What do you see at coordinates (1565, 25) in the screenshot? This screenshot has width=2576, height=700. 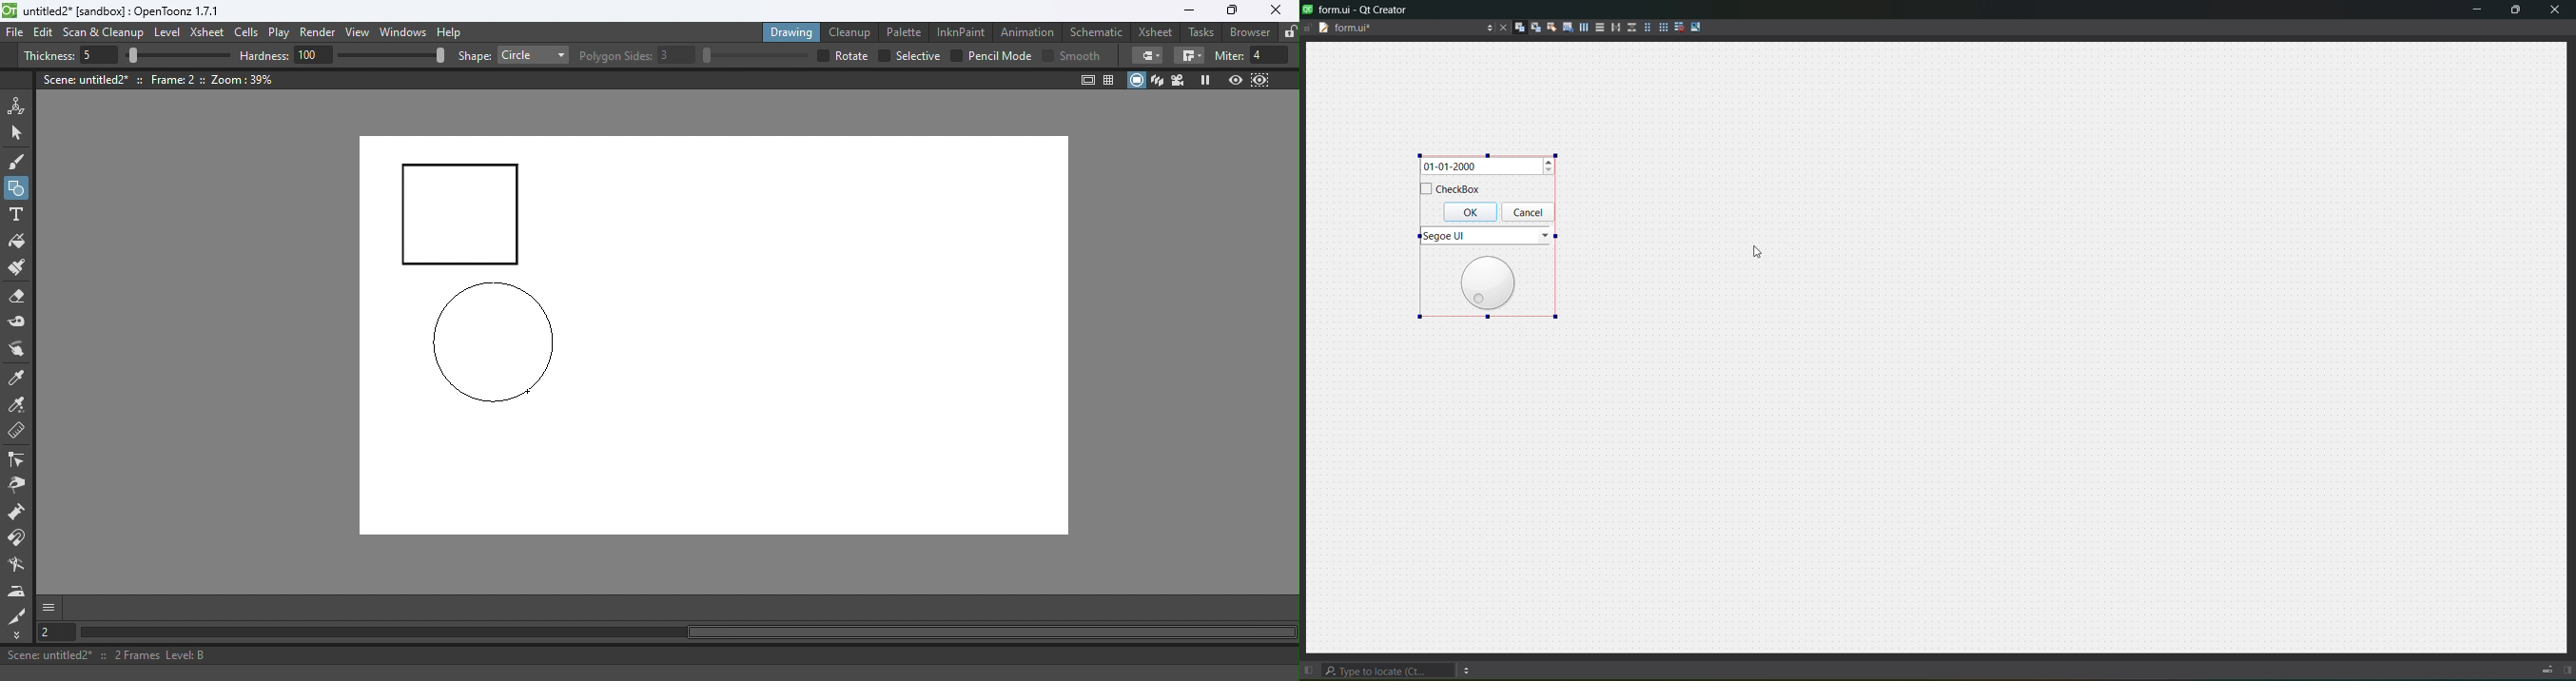 I see `edit tab order` at bounding box center [1565, 25].